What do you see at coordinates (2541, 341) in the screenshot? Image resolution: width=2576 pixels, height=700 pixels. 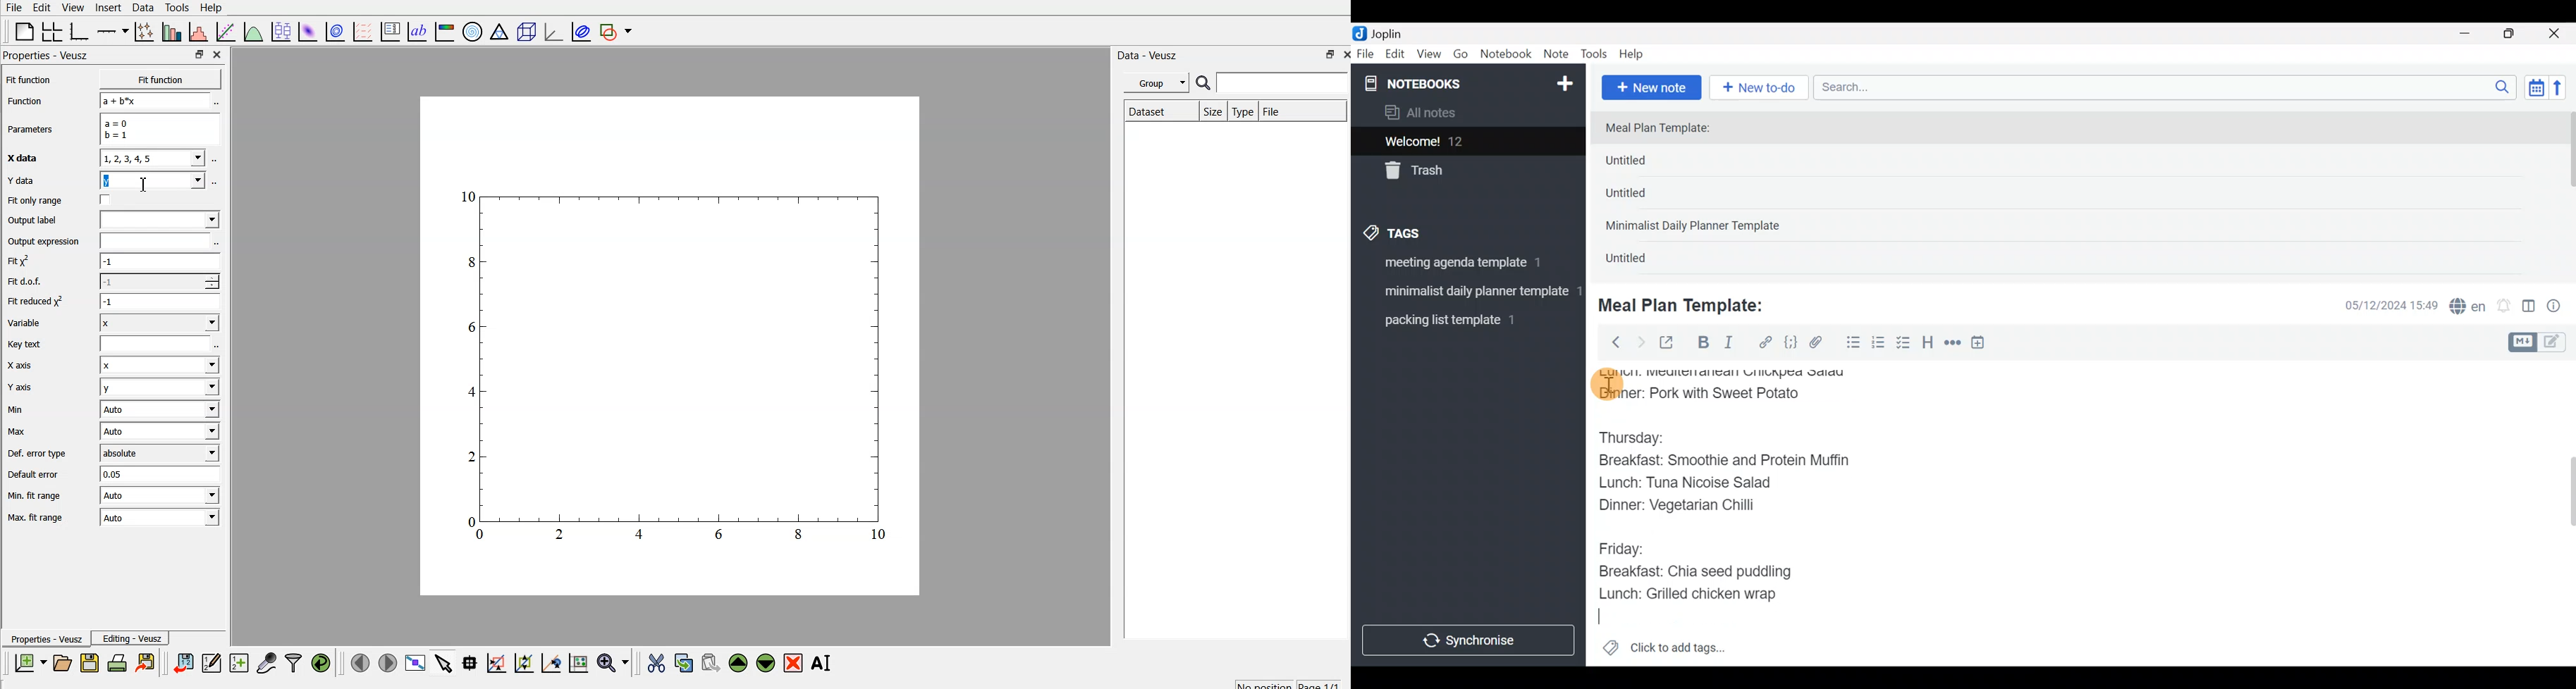 I see `Toggle editors` at bounding box center [2541, 341].